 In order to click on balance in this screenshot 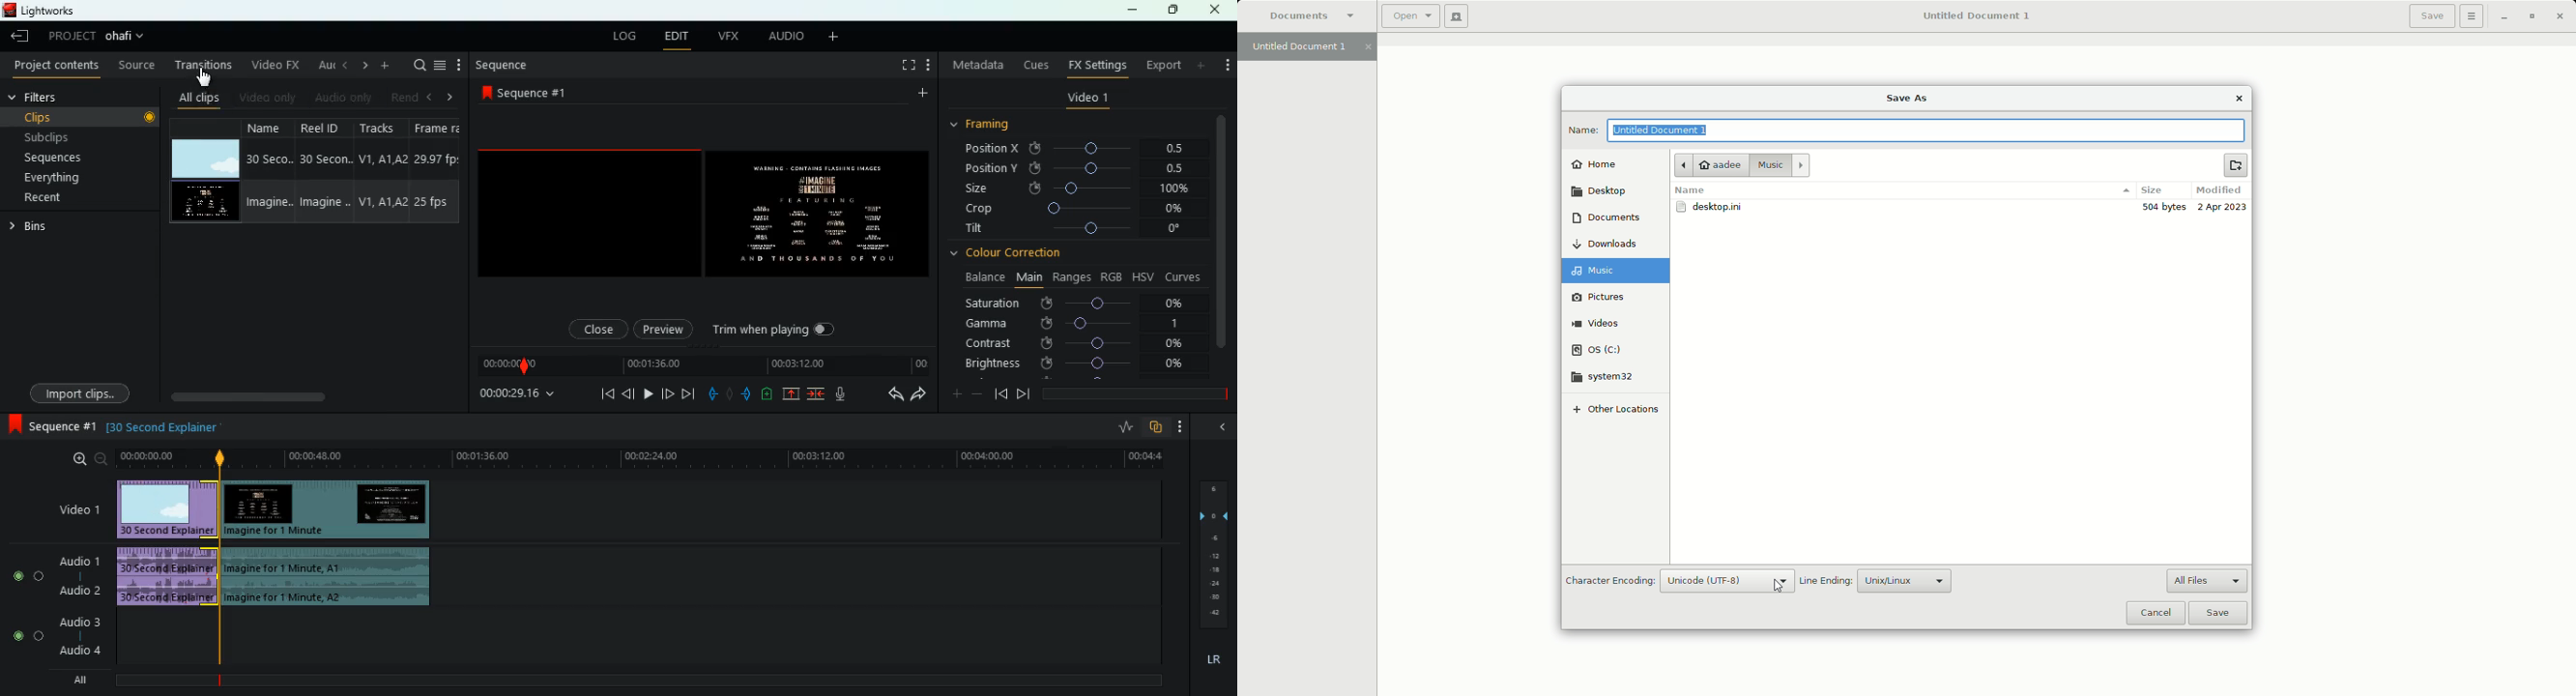, I will do `click(982, 277)`.